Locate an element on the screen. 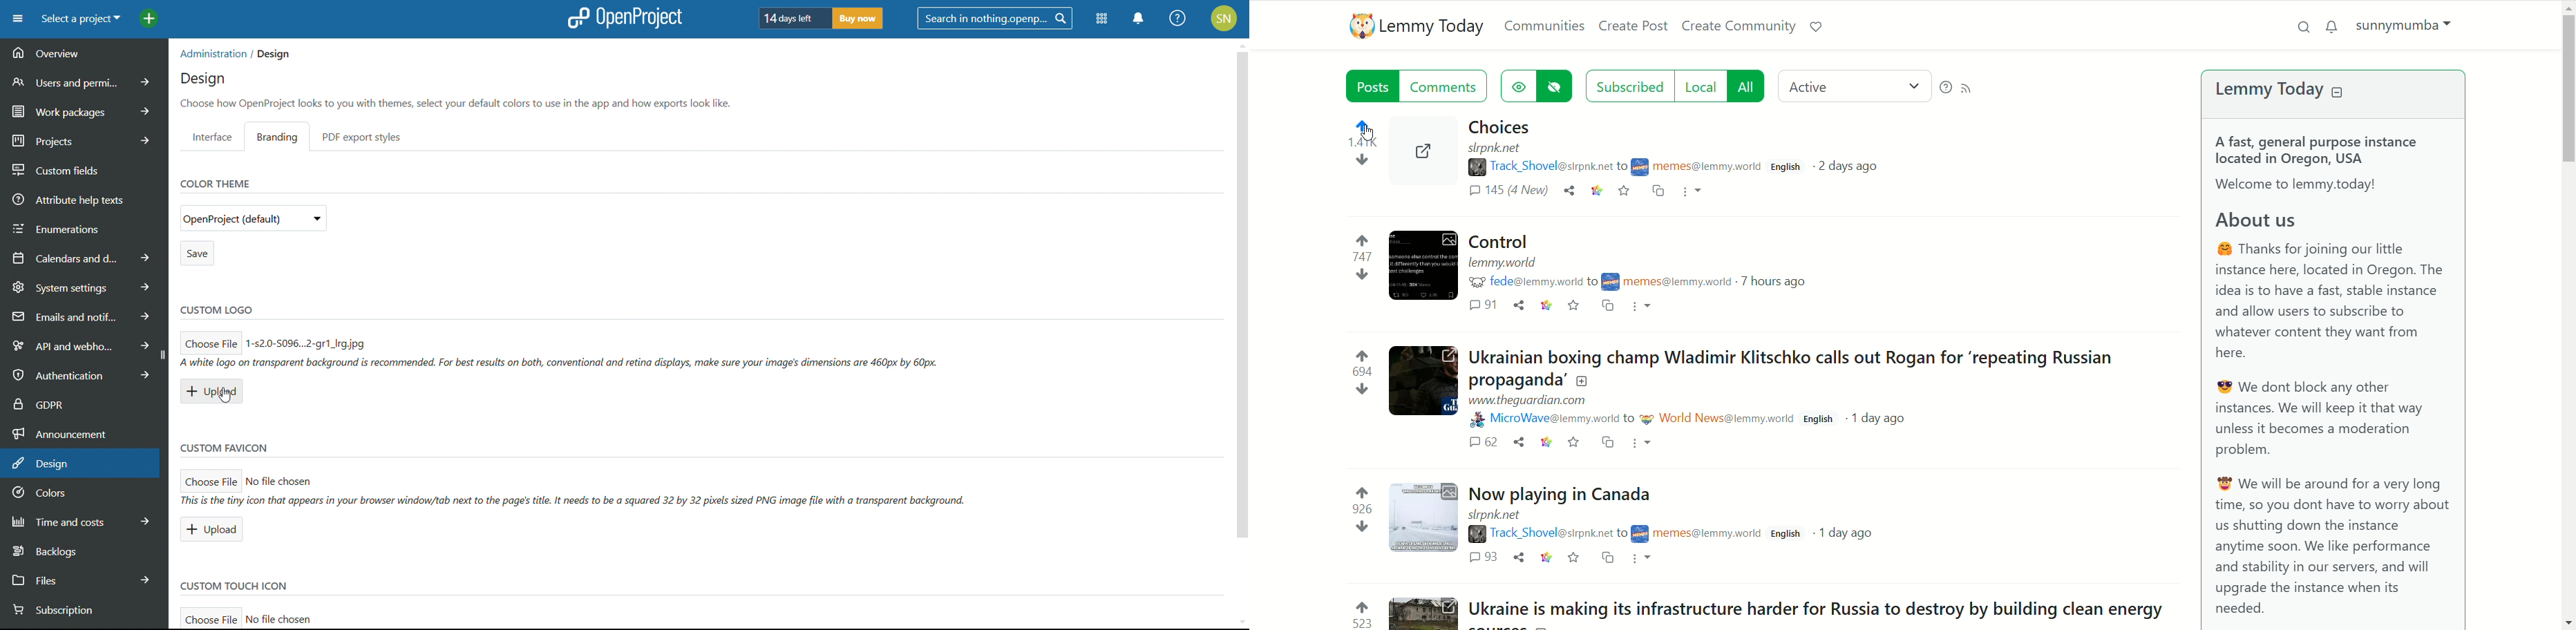 The width and height of the screenshot is (2576, 644). SN is located at coordinates (1227, 17).